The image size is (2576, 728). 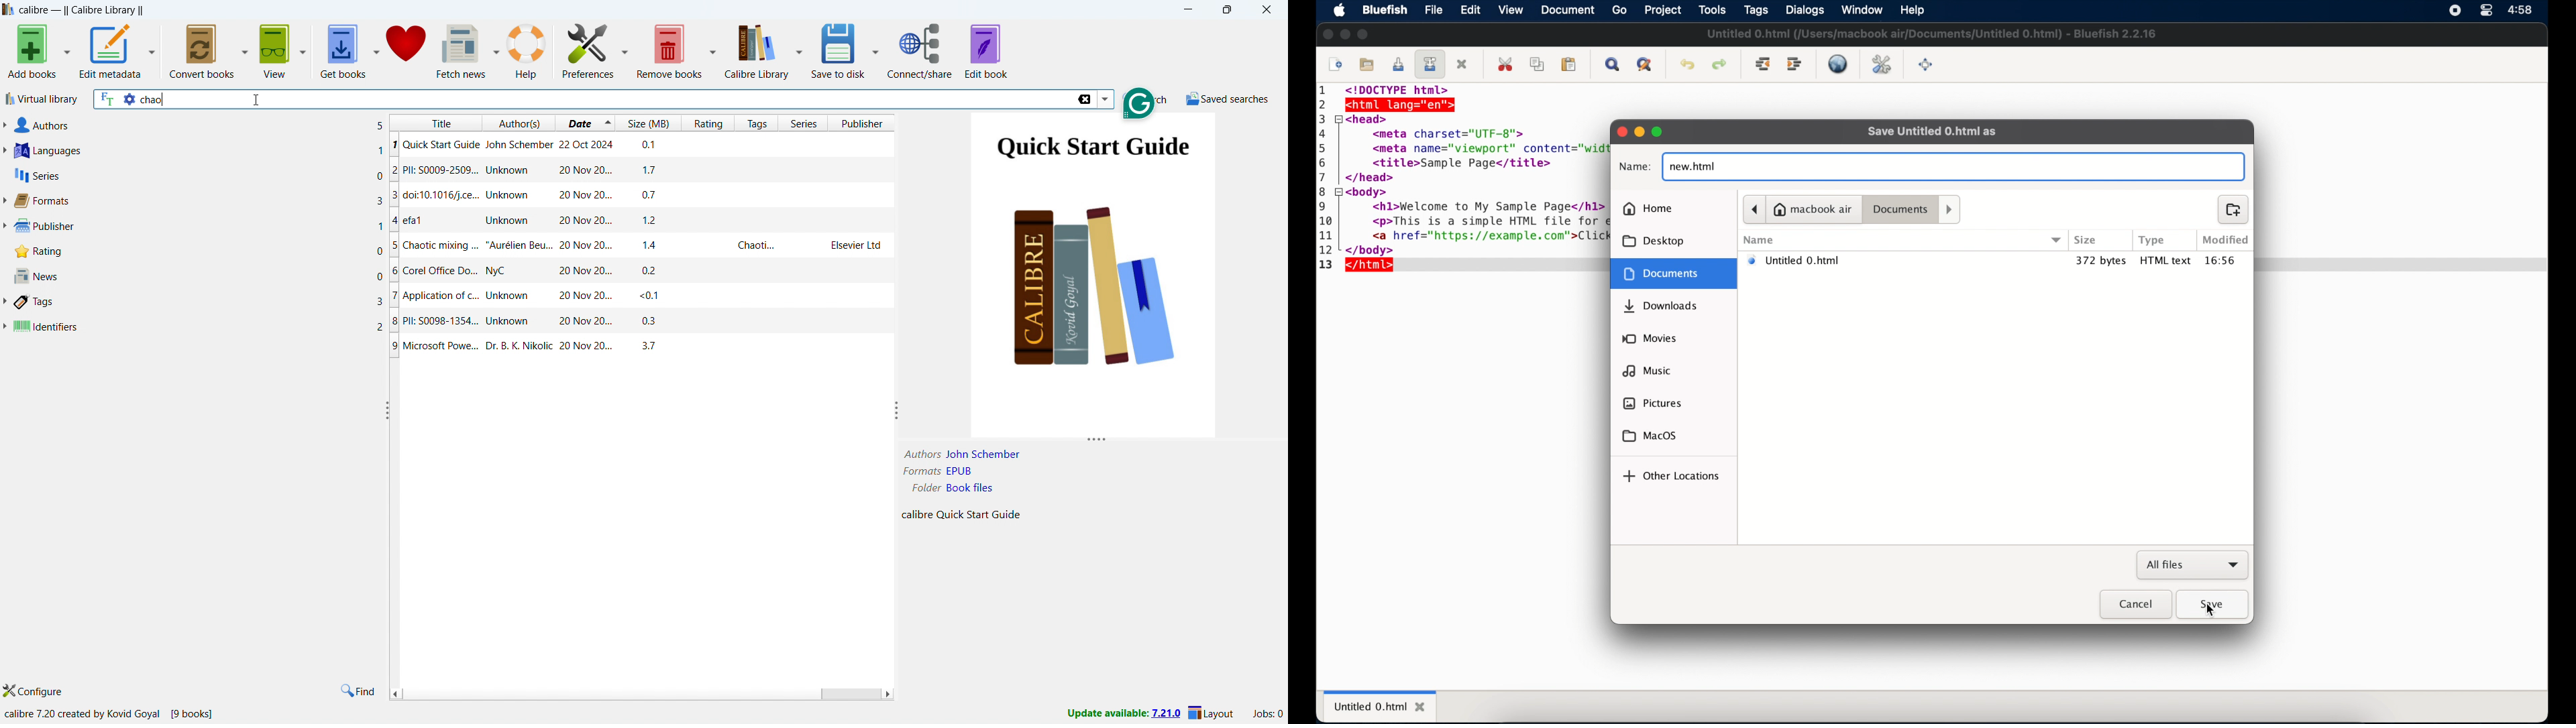 I want to click on sort by date, so click(x=578, y=123).